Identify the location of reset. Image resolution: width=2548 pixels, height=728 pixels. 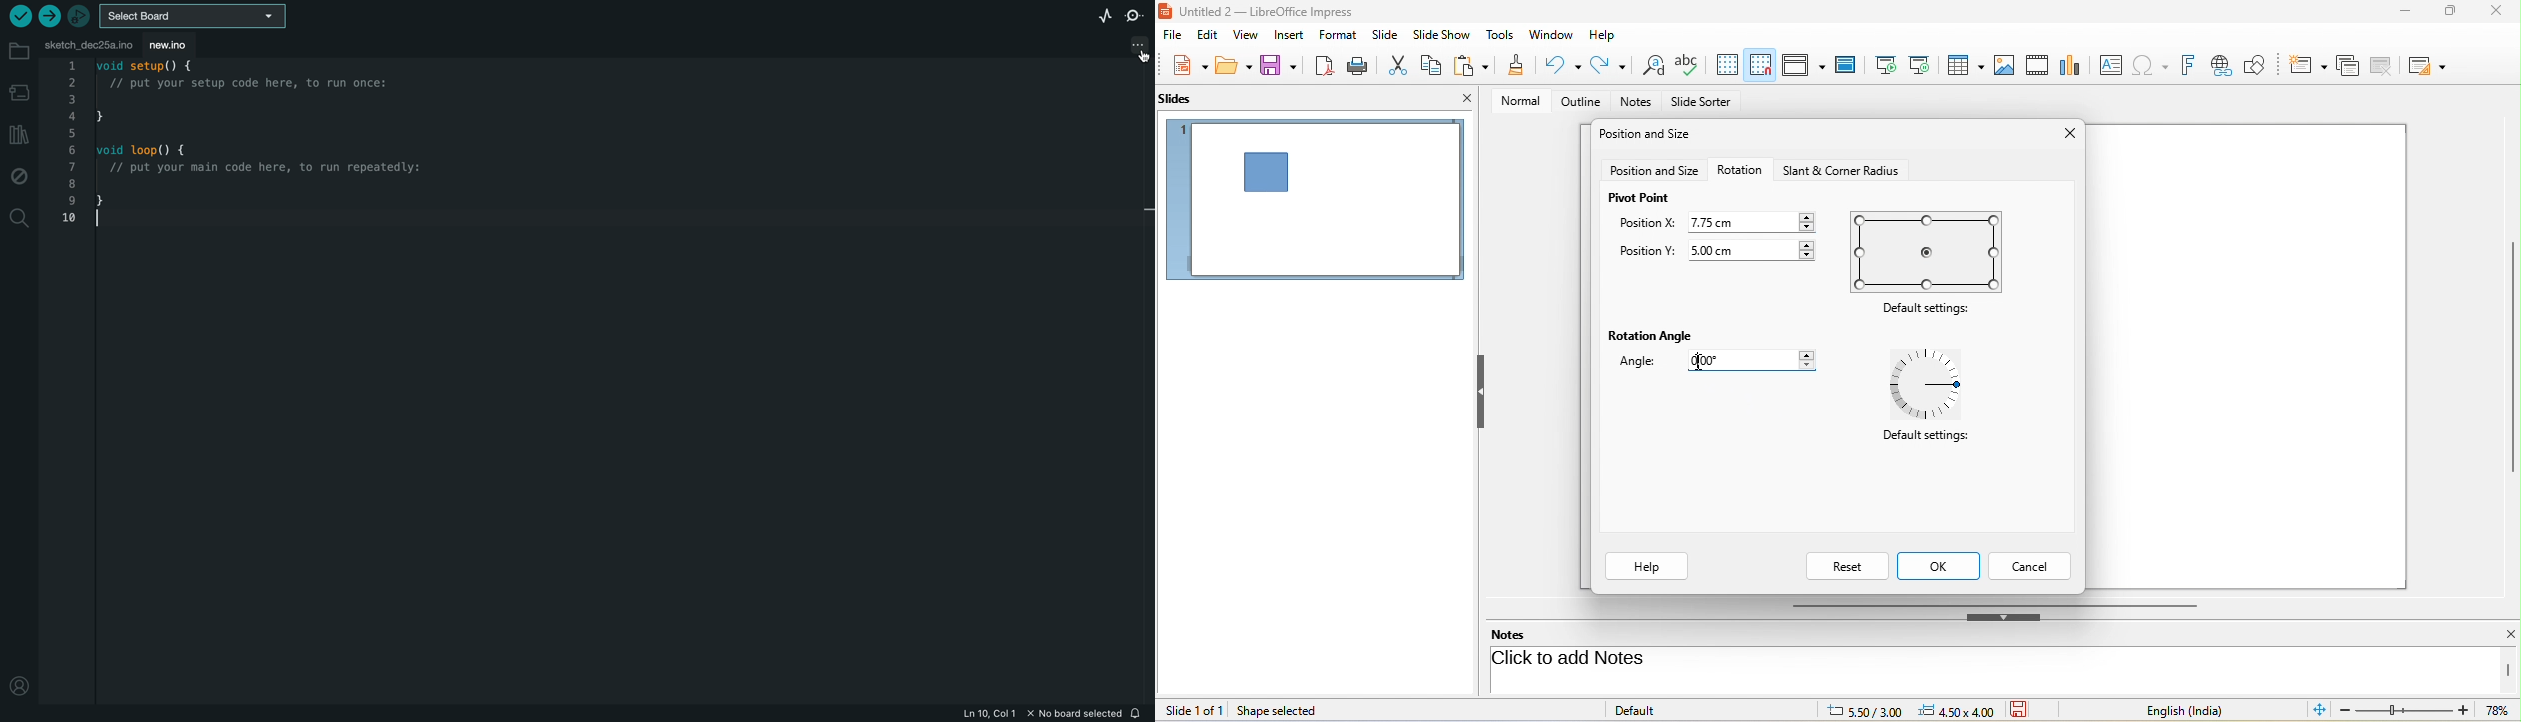
(1846, 566).